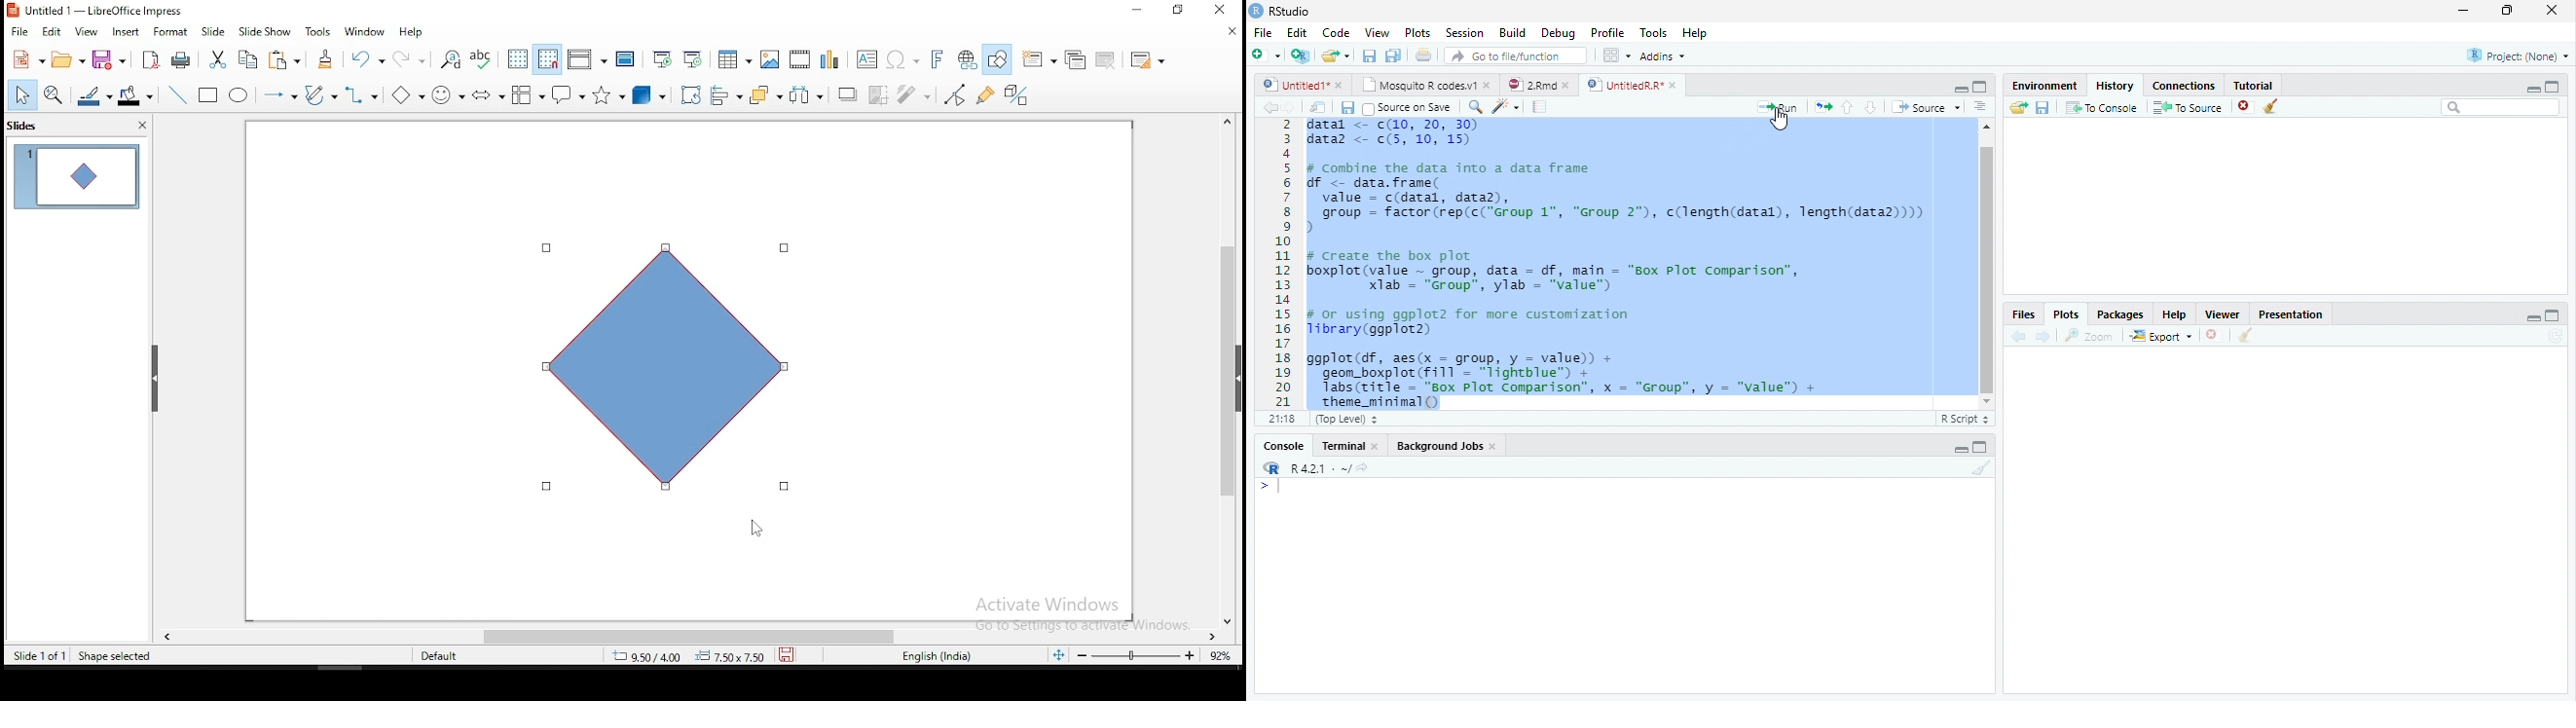 The height and width of the screenshot is (728, 2576). I want to click on Go back to previous source location, so click(1270, 107).